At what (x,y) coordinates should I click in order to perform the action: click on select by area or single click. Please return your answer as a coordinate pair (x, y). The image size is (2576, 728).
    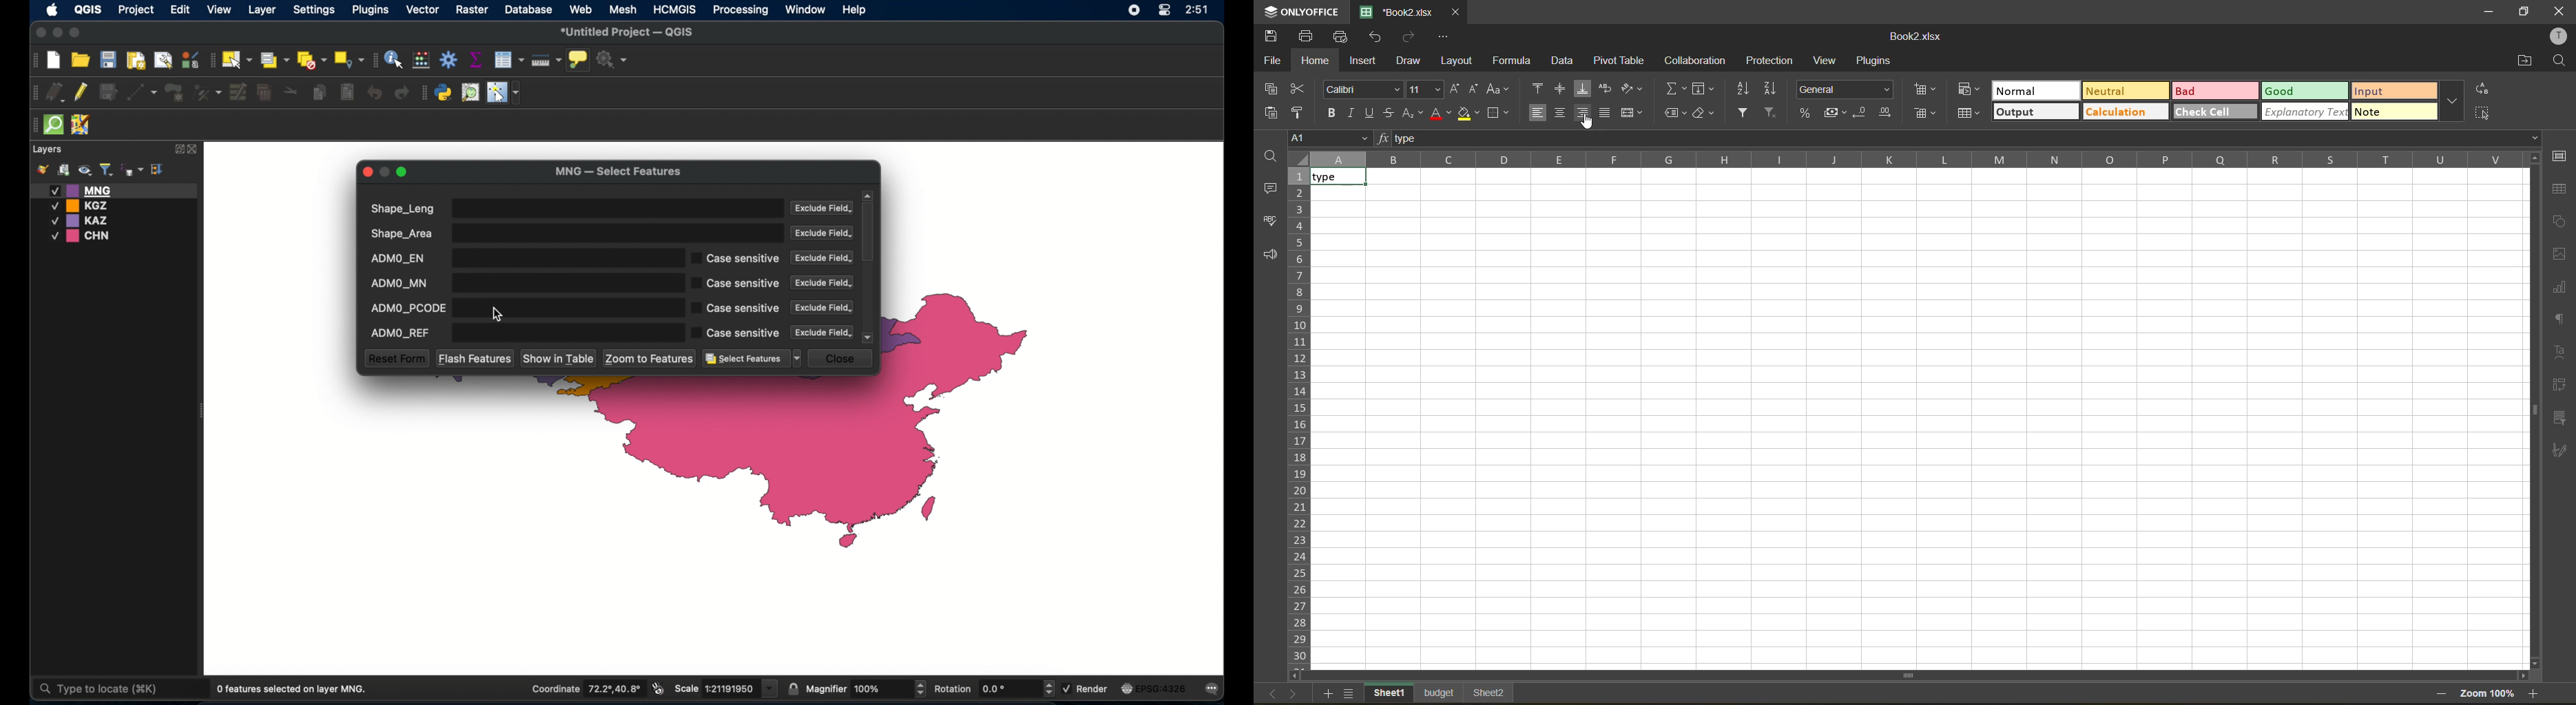
    Looking at the image, I should click on (272, 59).